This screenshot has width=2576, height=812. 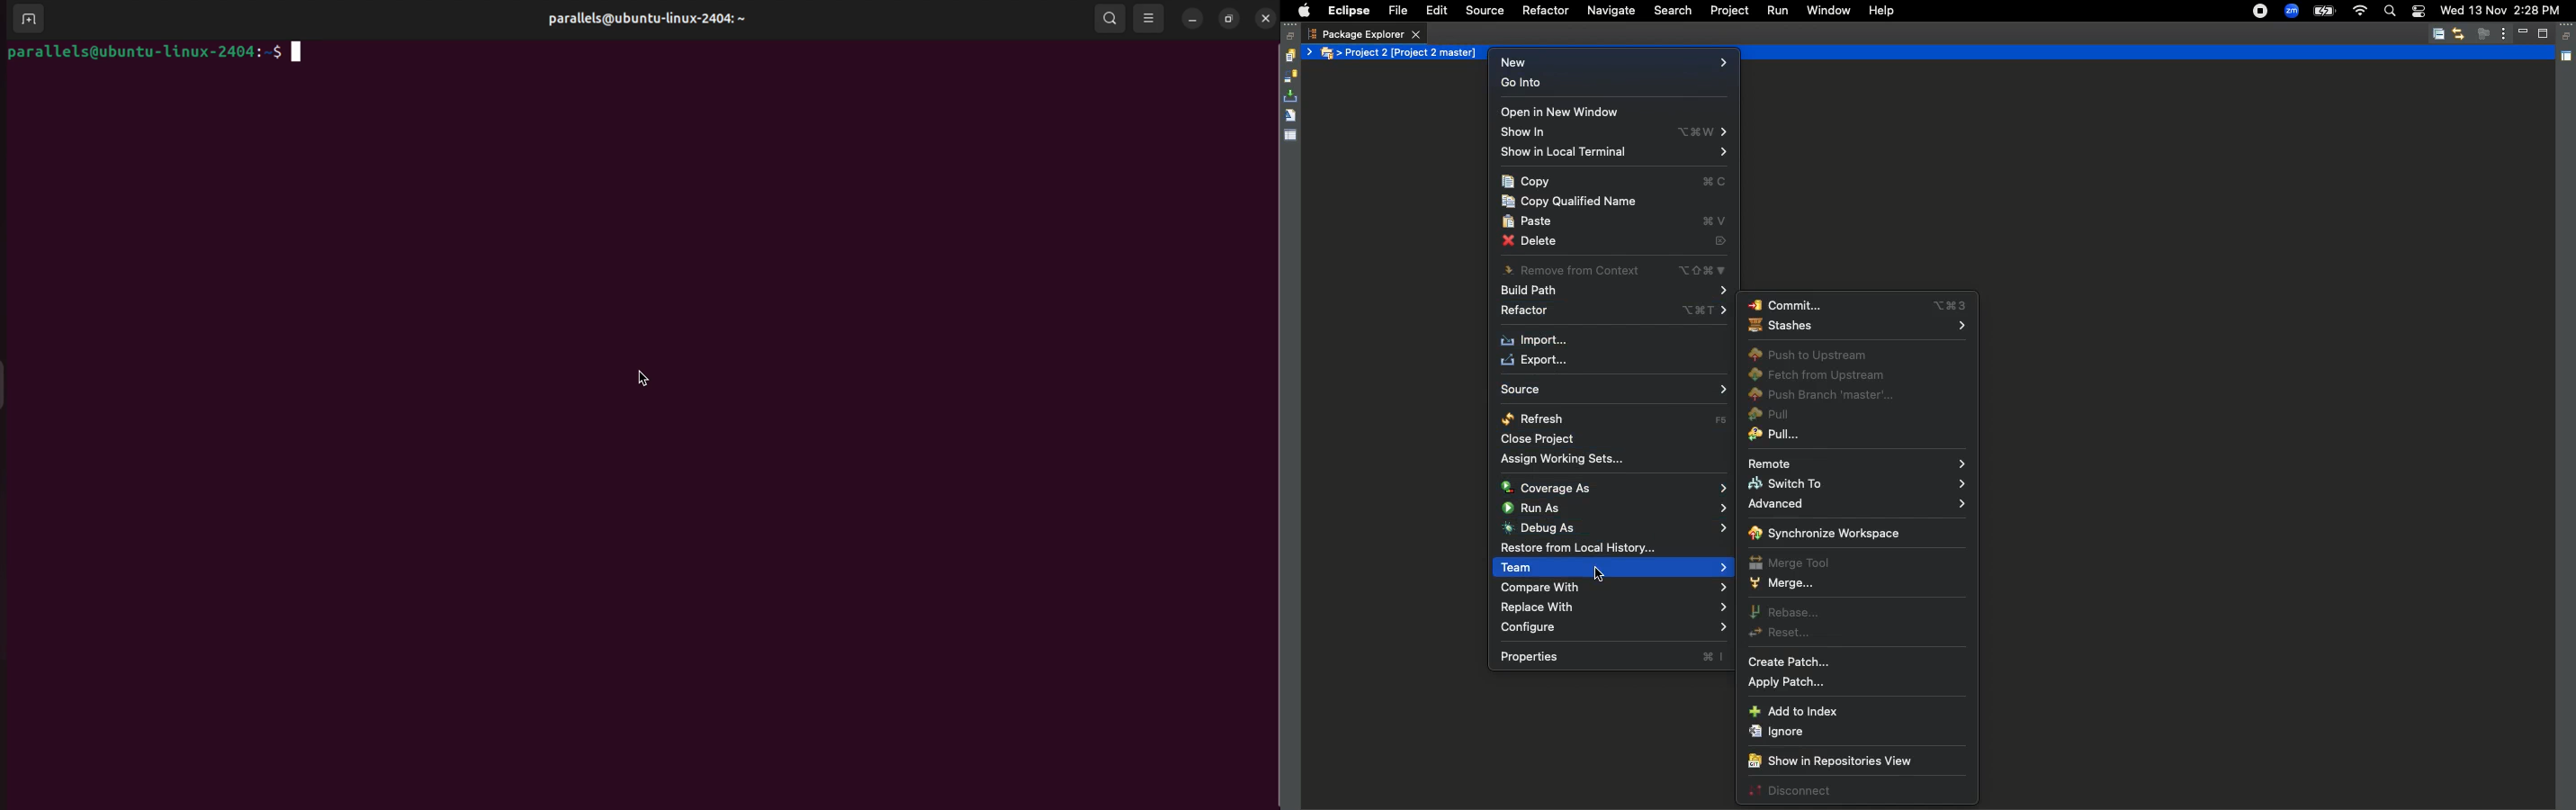 What do you see at coordinates (1396, 12) in the screenshot?
I see `File` at bounding box center [1396, 12].